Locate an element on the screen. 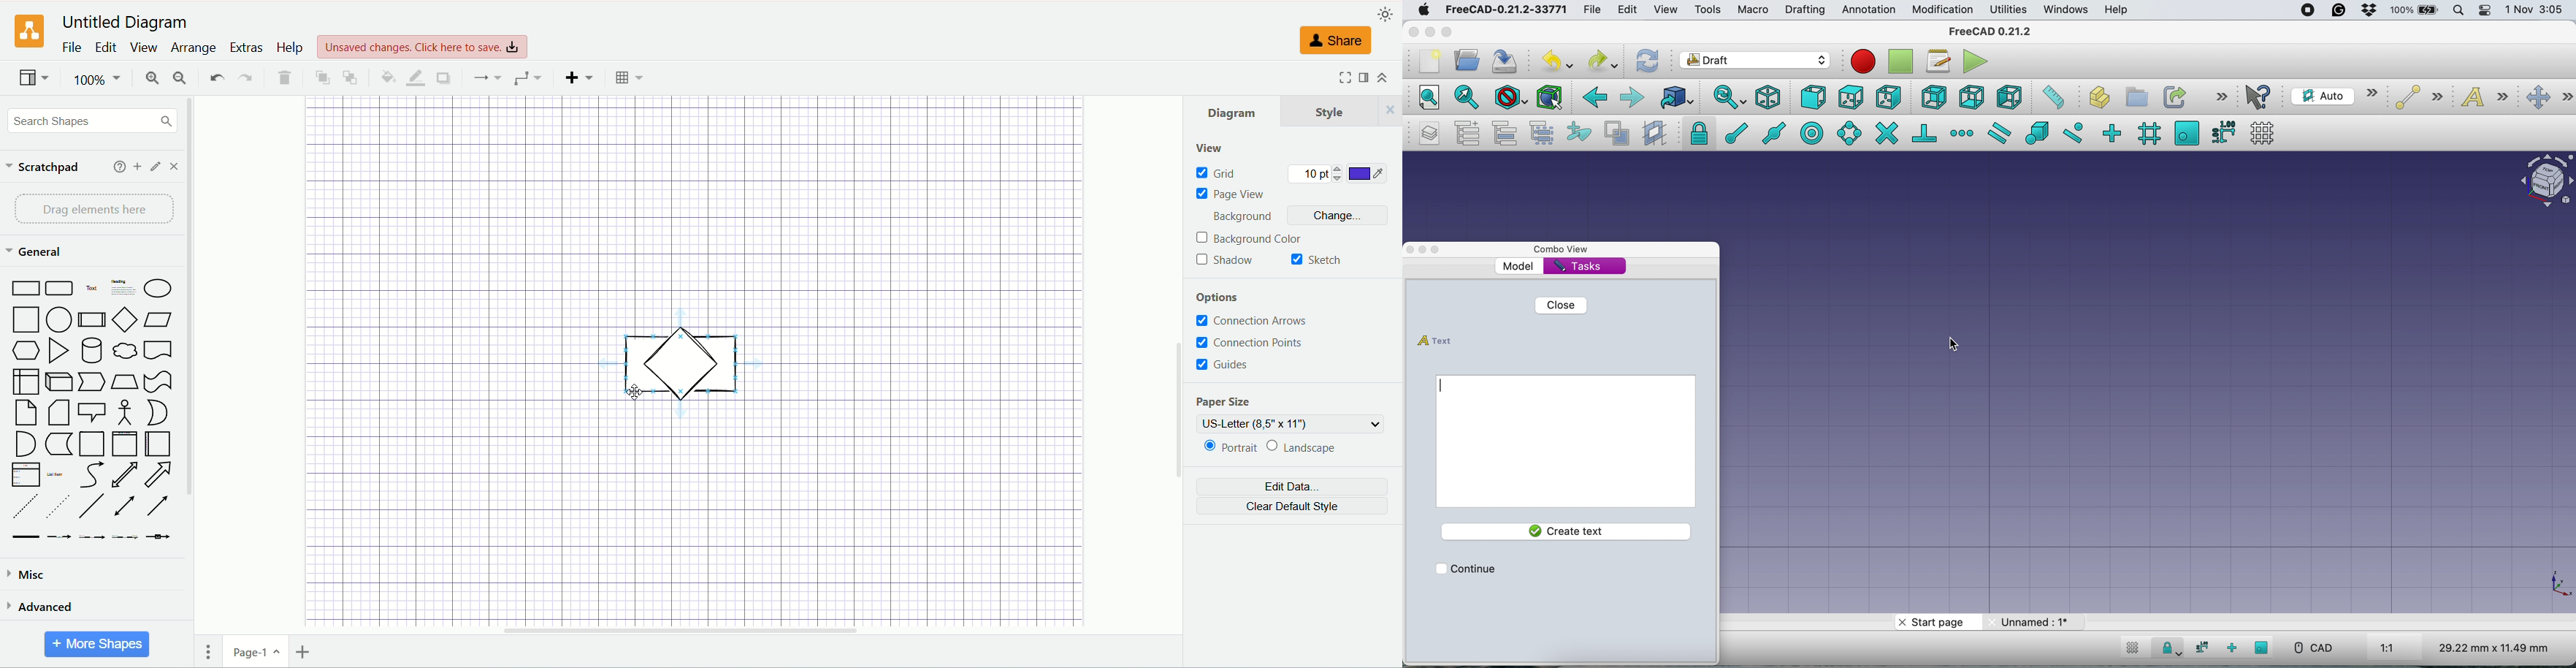 The width and height of the screenshot is (2576, 672). record macros is located at coordinates (1861, 61).